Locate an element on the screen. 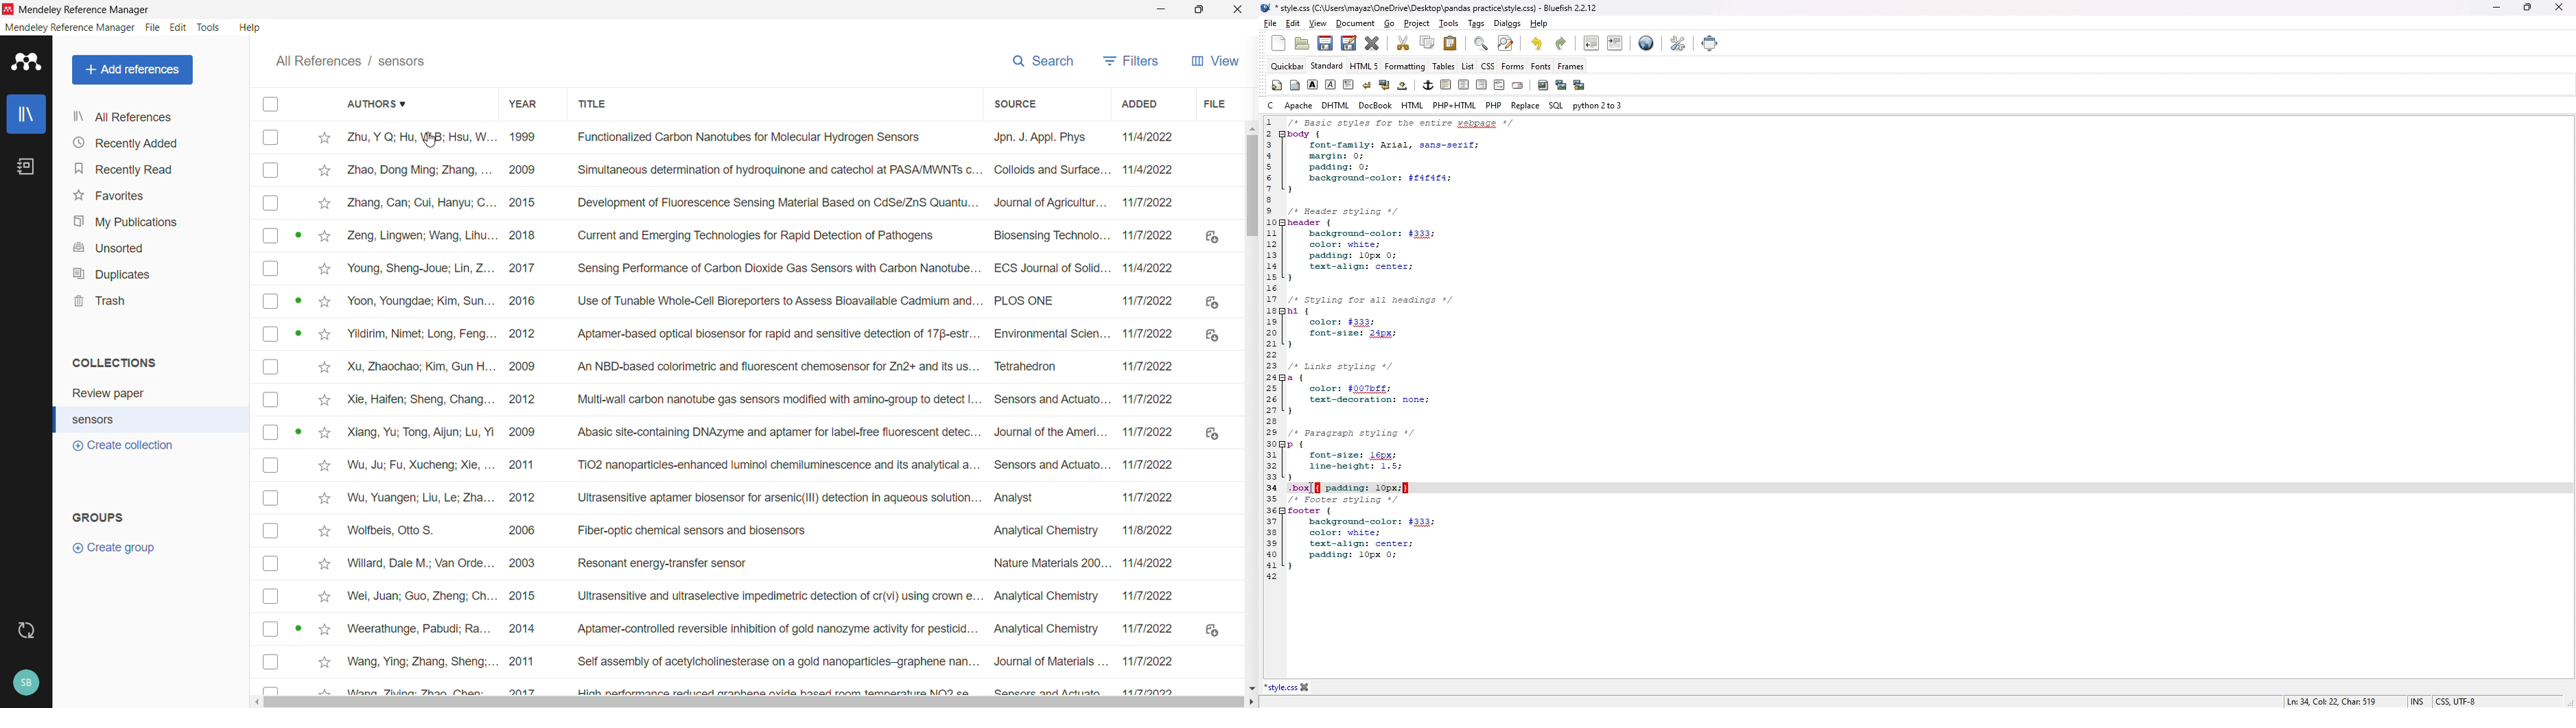  Recently added  is located at coordinates (154, 142).